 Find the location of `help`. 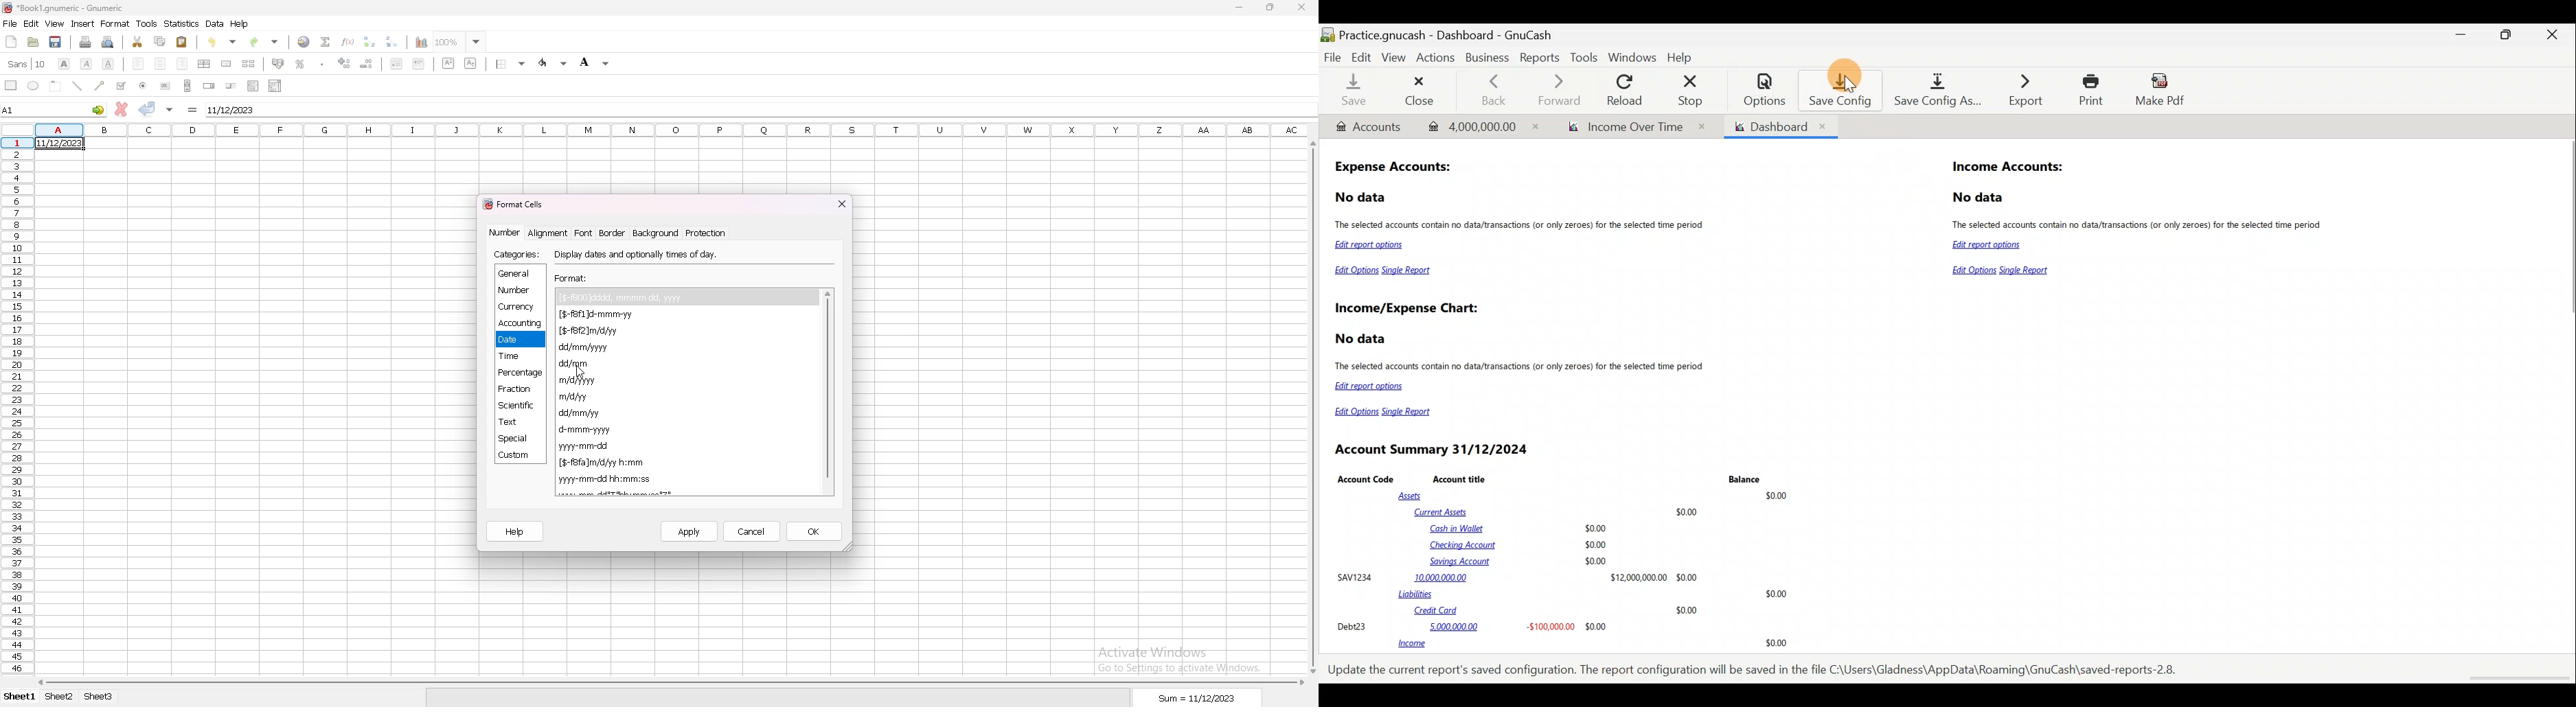

help is located at coordinates (241, 24).